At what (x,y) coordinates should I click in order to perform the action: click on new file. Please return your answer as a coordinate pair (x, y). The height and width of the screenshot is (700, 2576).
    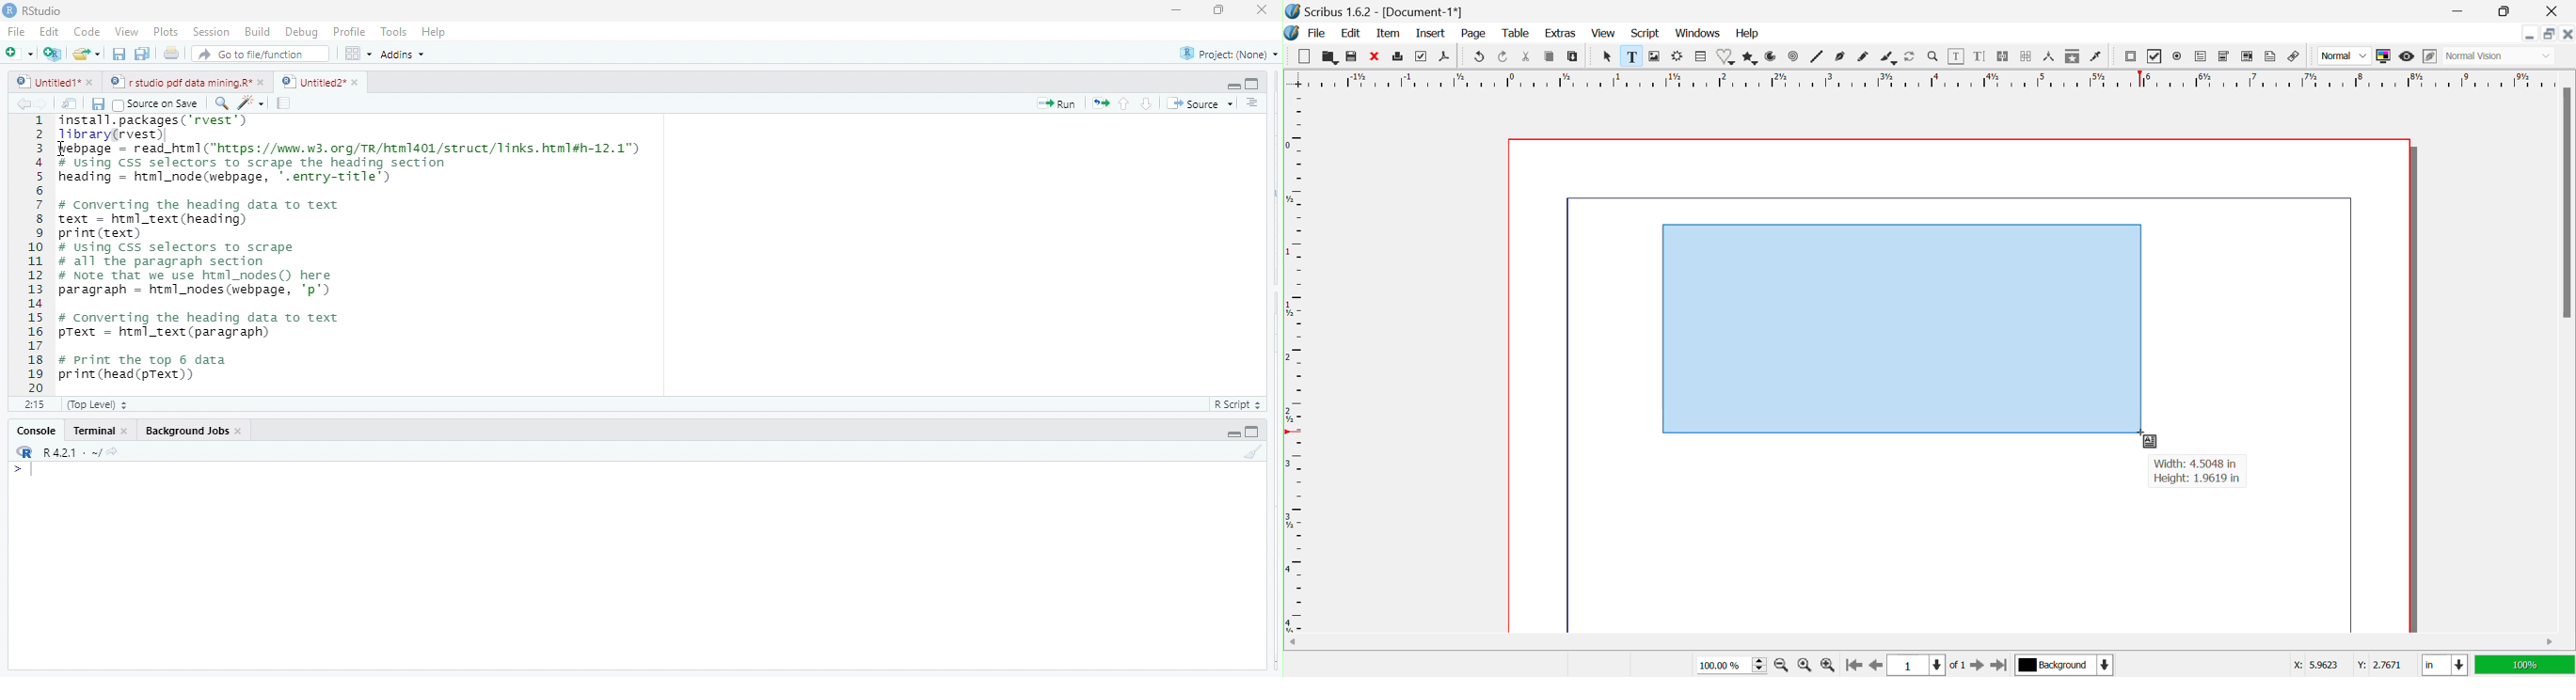
    Looking at the image, I should click on (19, 53).